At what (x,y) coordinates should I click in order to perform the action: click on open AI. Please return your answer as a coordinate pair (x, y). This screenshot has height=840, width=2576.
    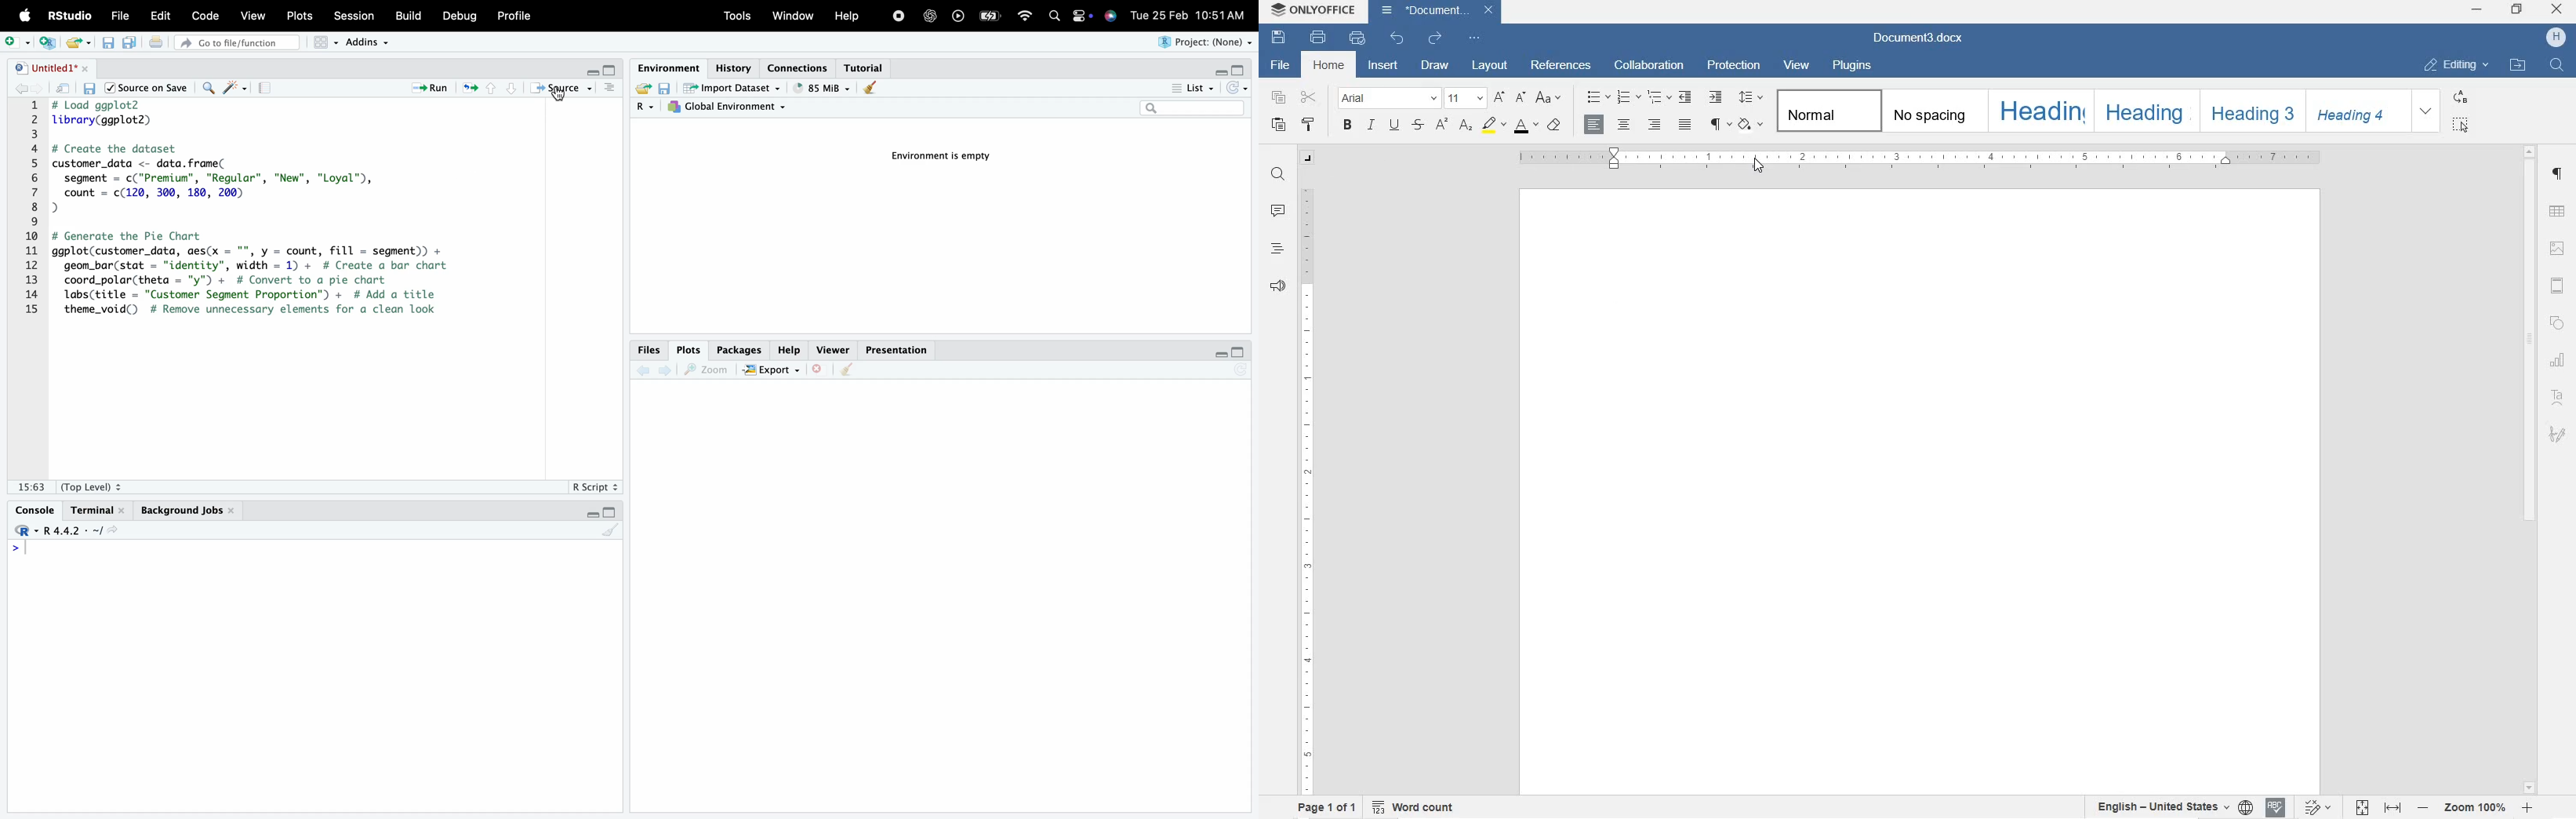
    Looking at the image, I should click on (931, 20).